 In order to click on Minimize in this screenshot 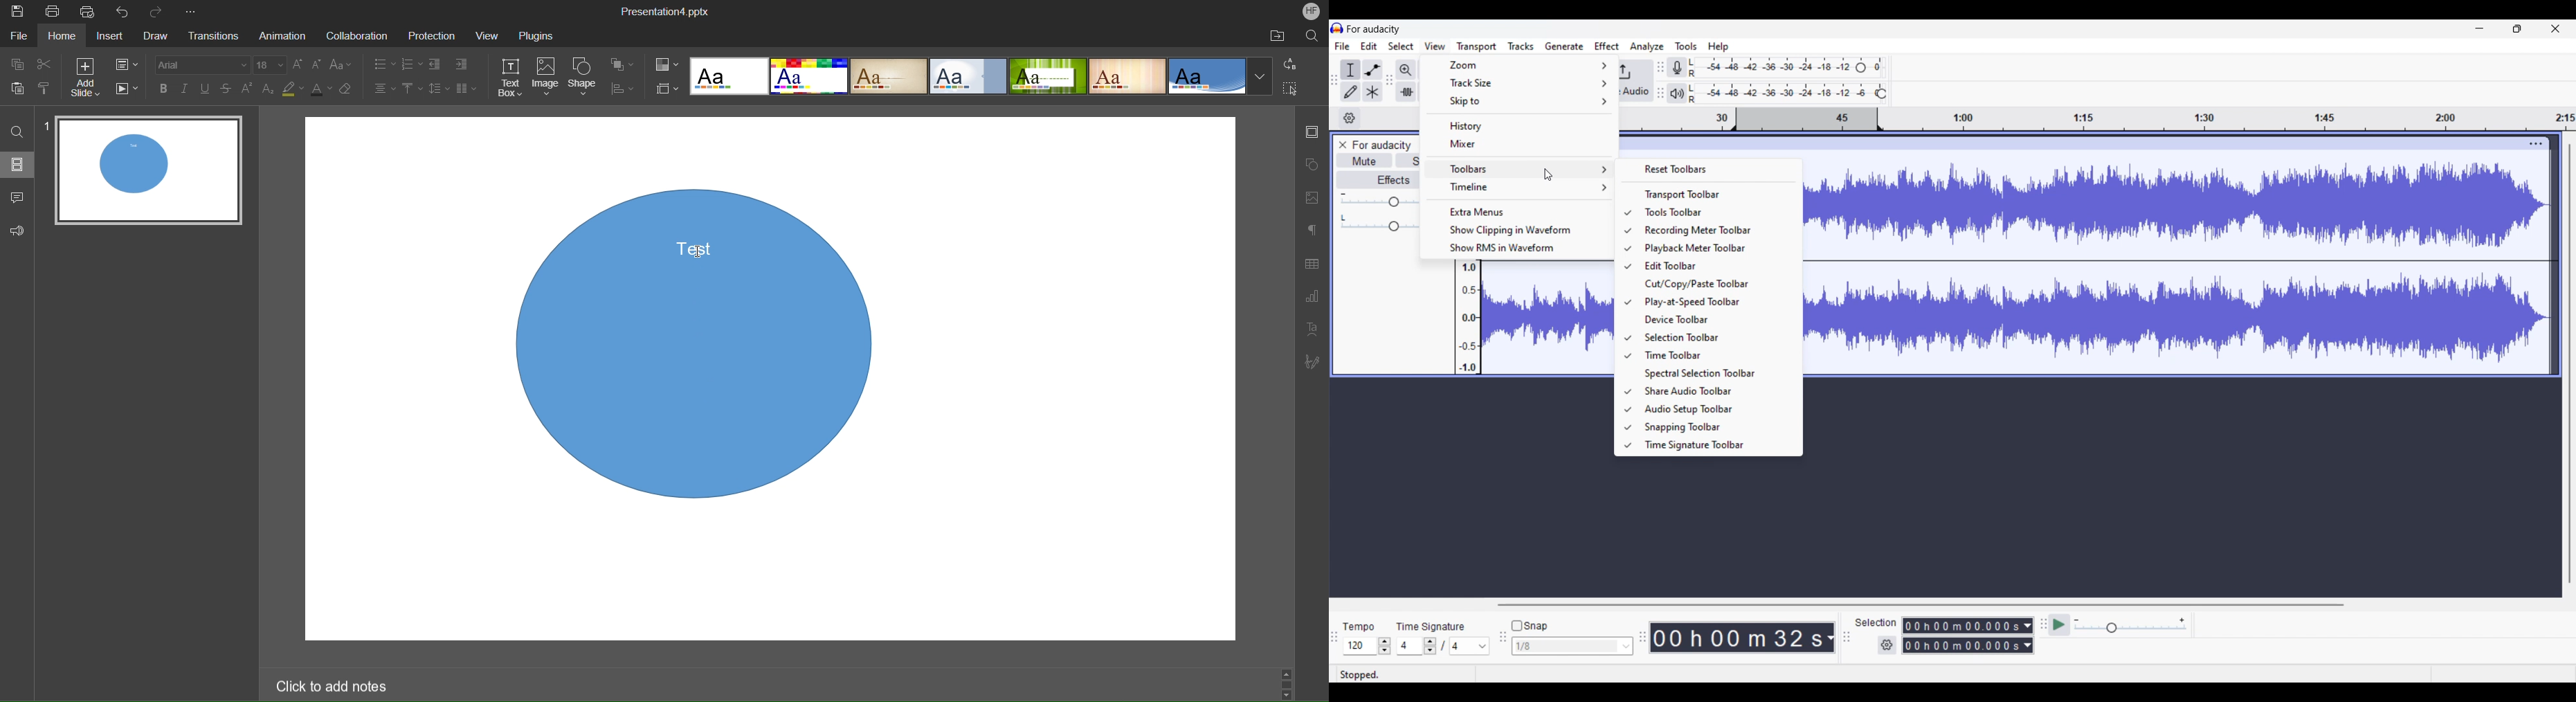, I will do `click(2480, 29)`.